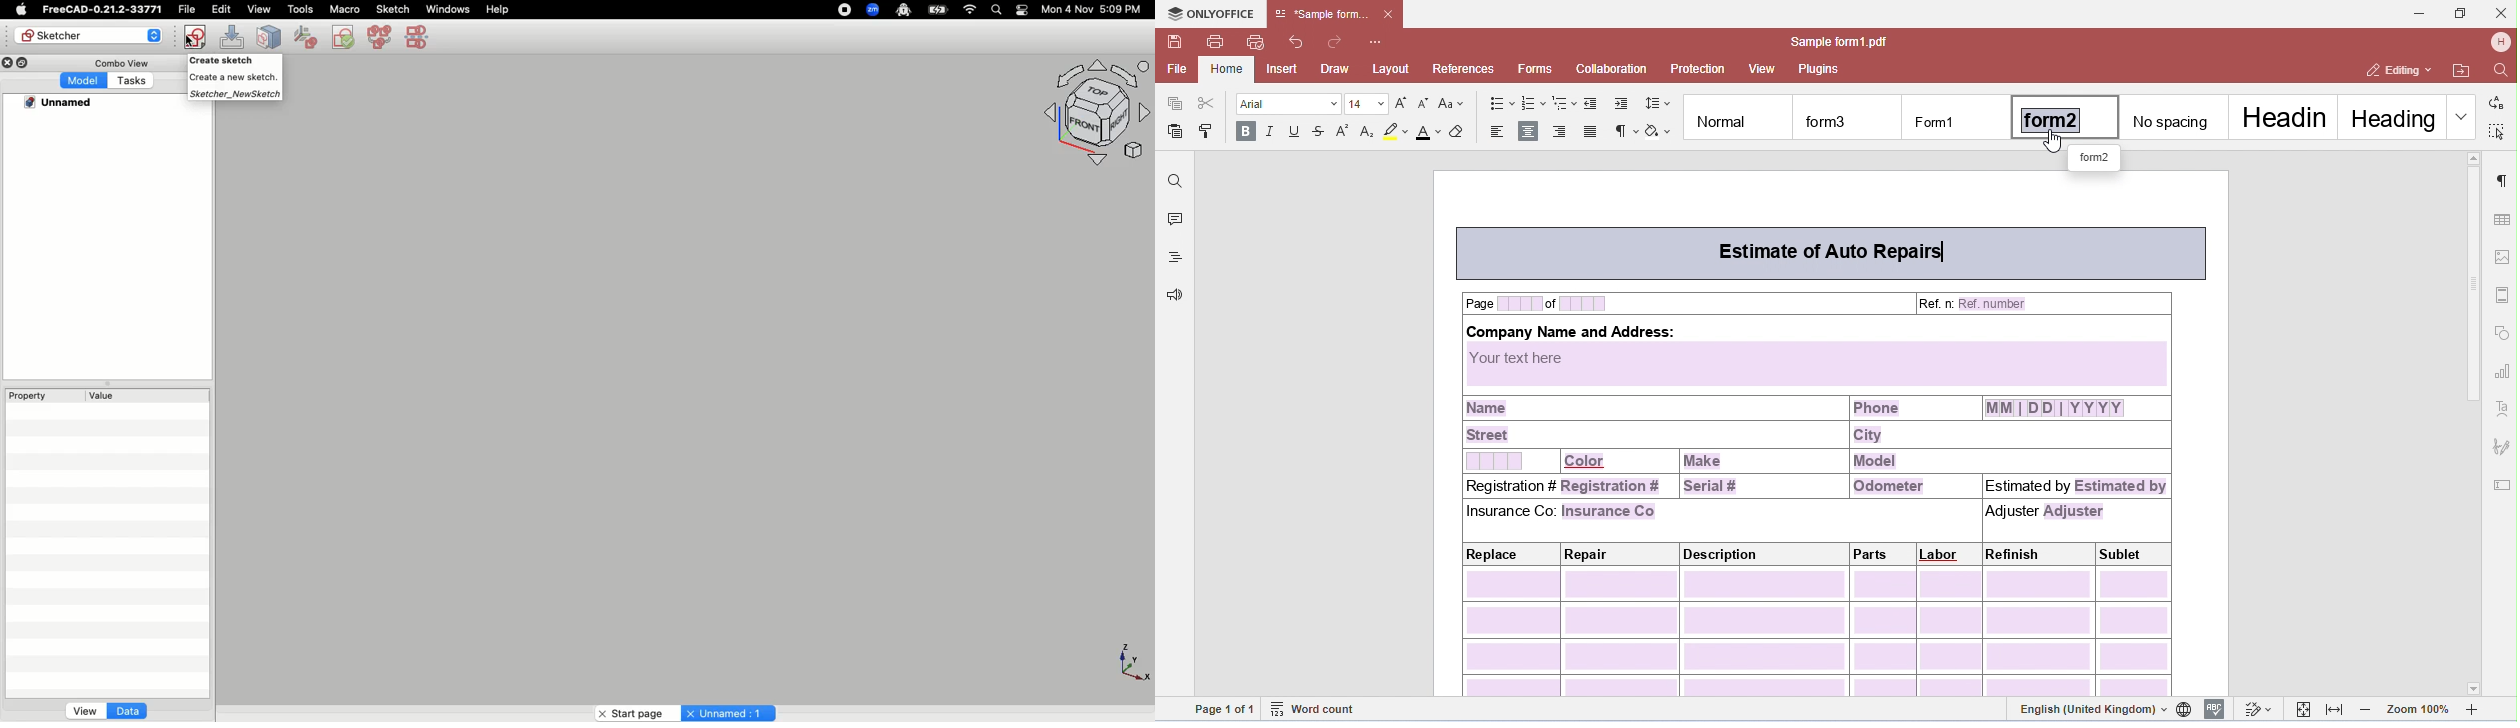 This screenshot has height=728, width=2520. Describe the element at coordinates (300, 10) in the screenshot. I see `Tools` at that location.